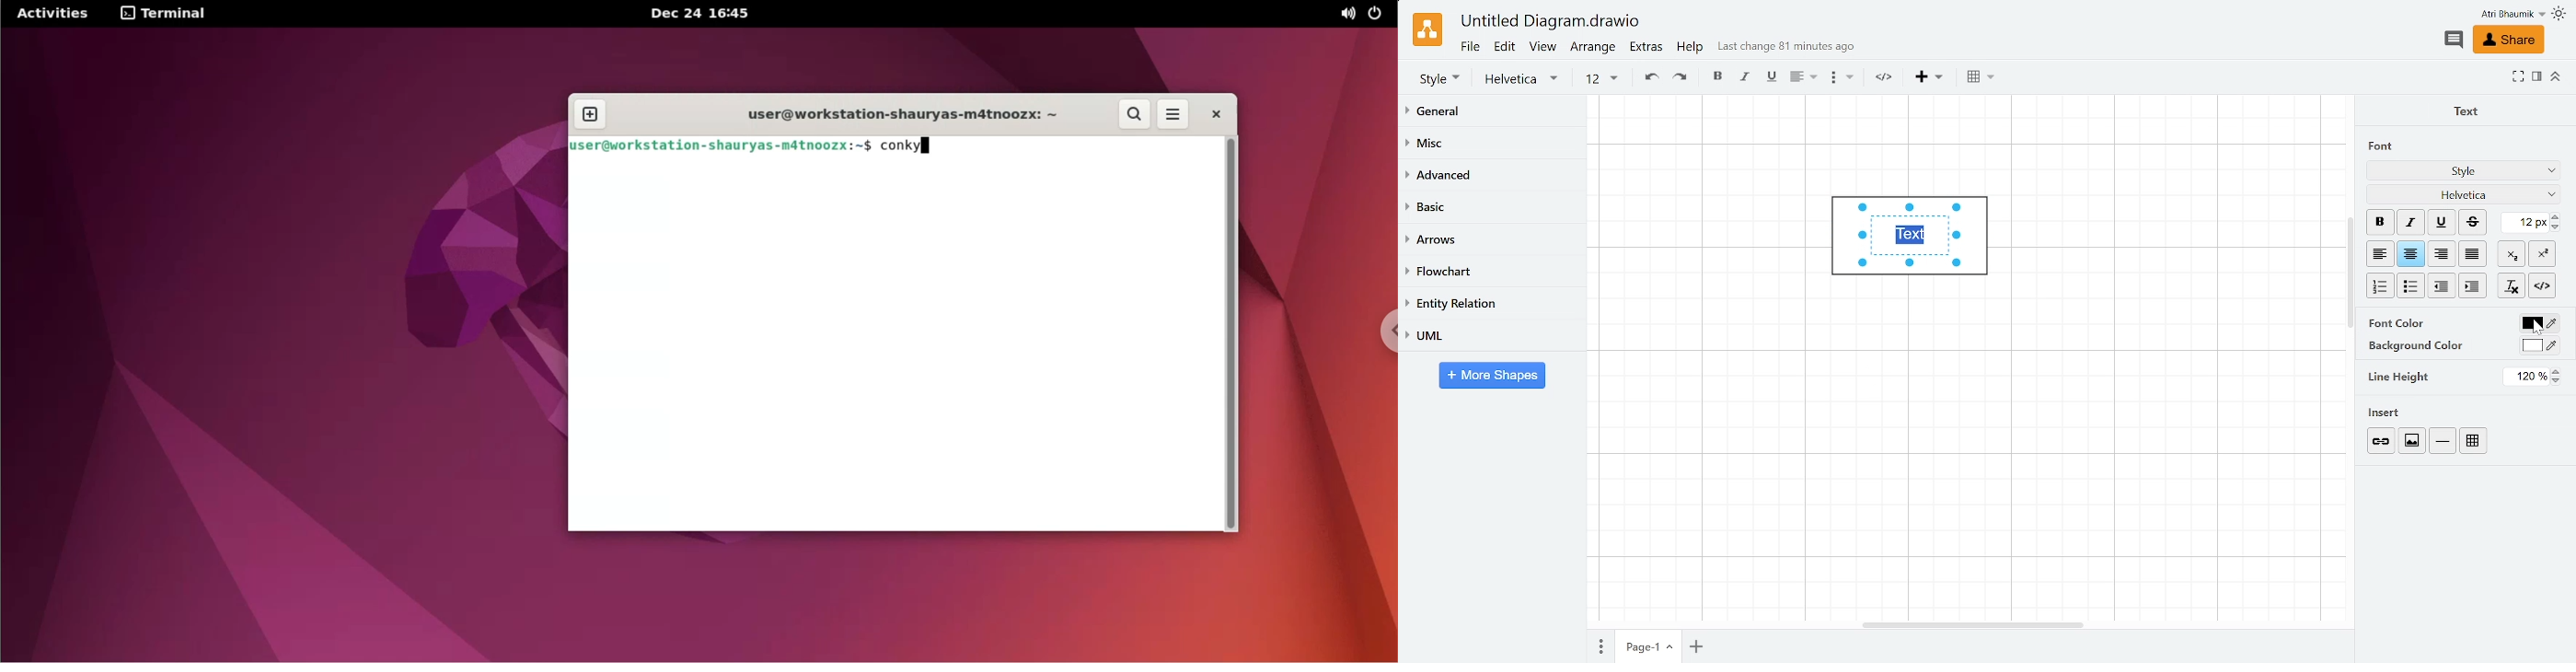 This screenshot has height=672, width=2576. Describe the element at coordinates (1649, 78) in the screenshot. I see `undo` at that location.